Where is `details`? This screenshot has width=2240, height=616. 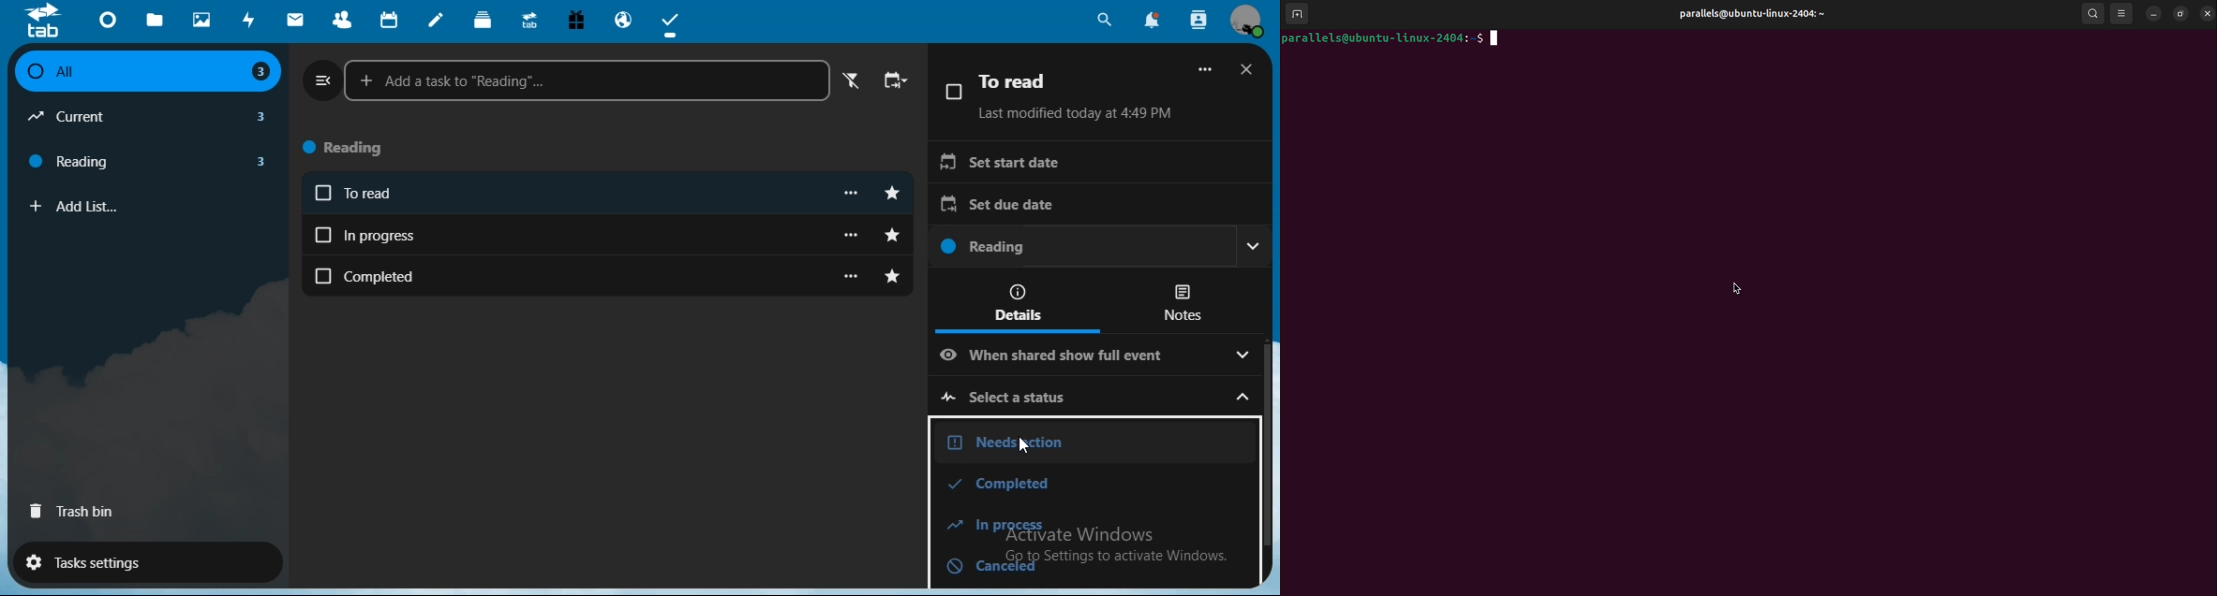
details is located at coordinates (1020, 301).